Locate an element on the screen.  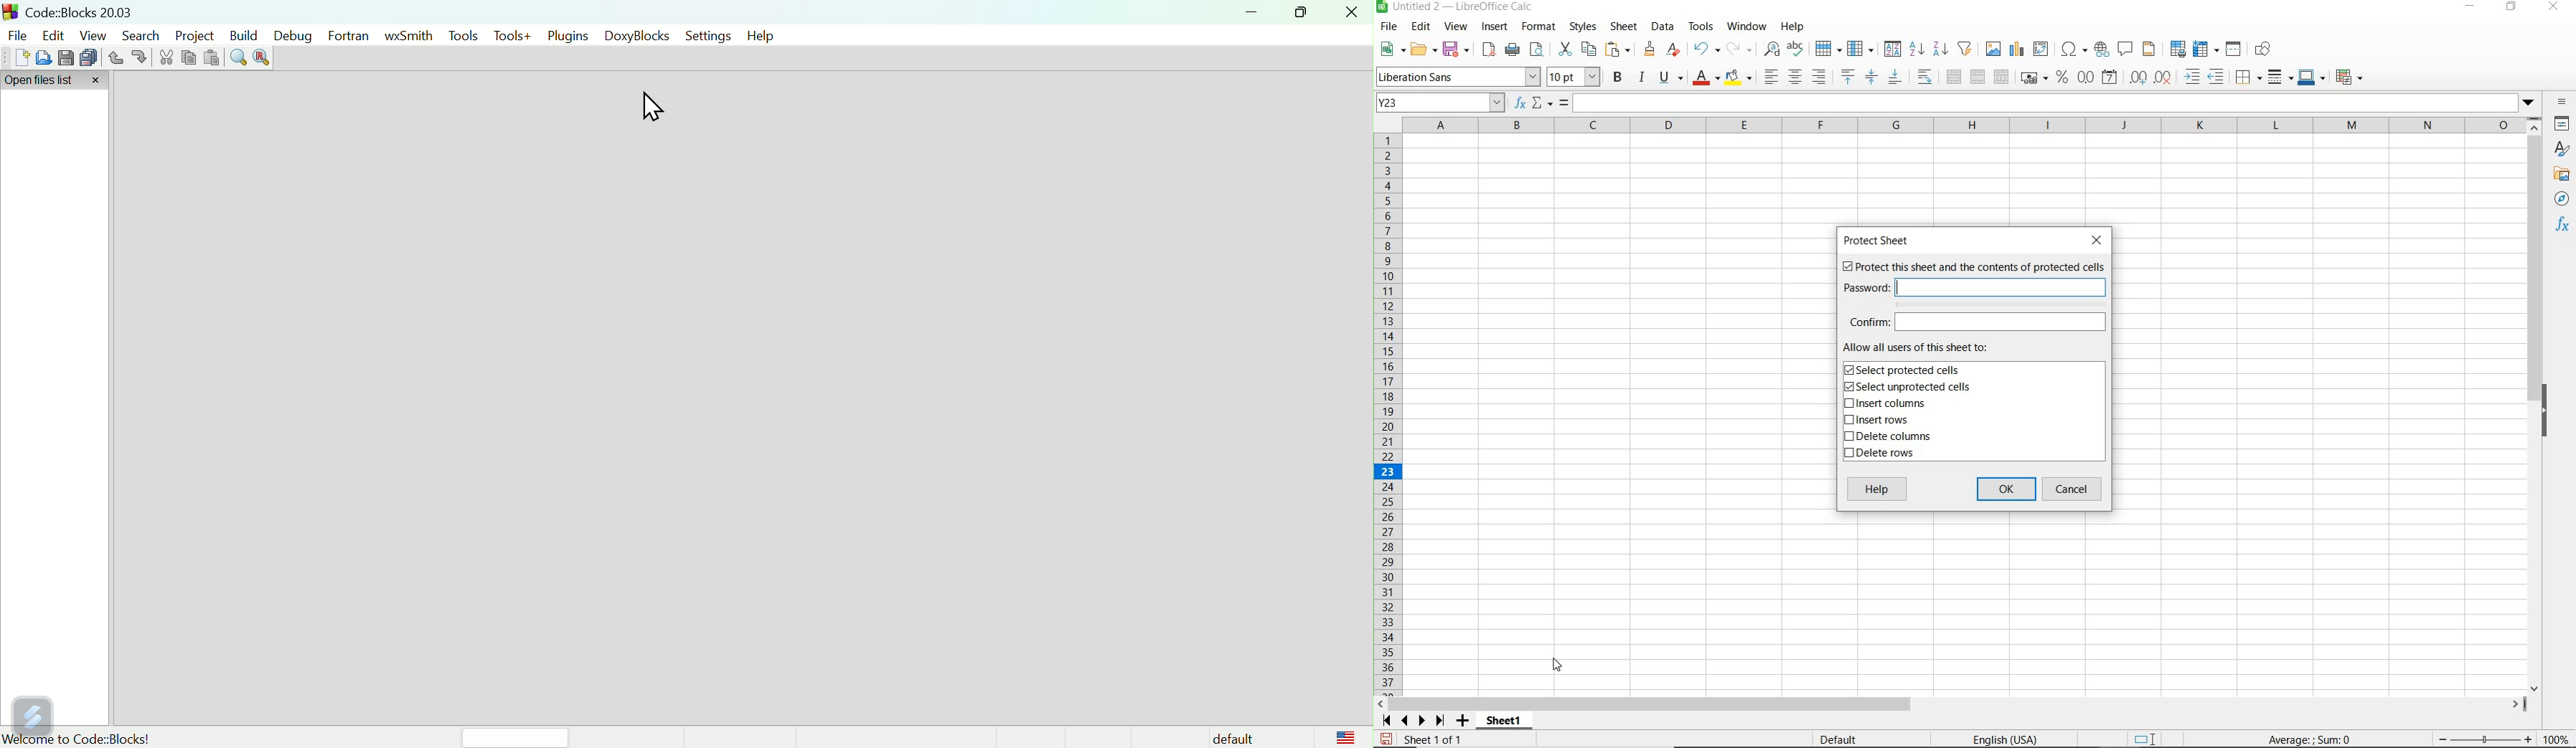
HEADERS AND FOOTERS is located at coordinates (2150, 50).